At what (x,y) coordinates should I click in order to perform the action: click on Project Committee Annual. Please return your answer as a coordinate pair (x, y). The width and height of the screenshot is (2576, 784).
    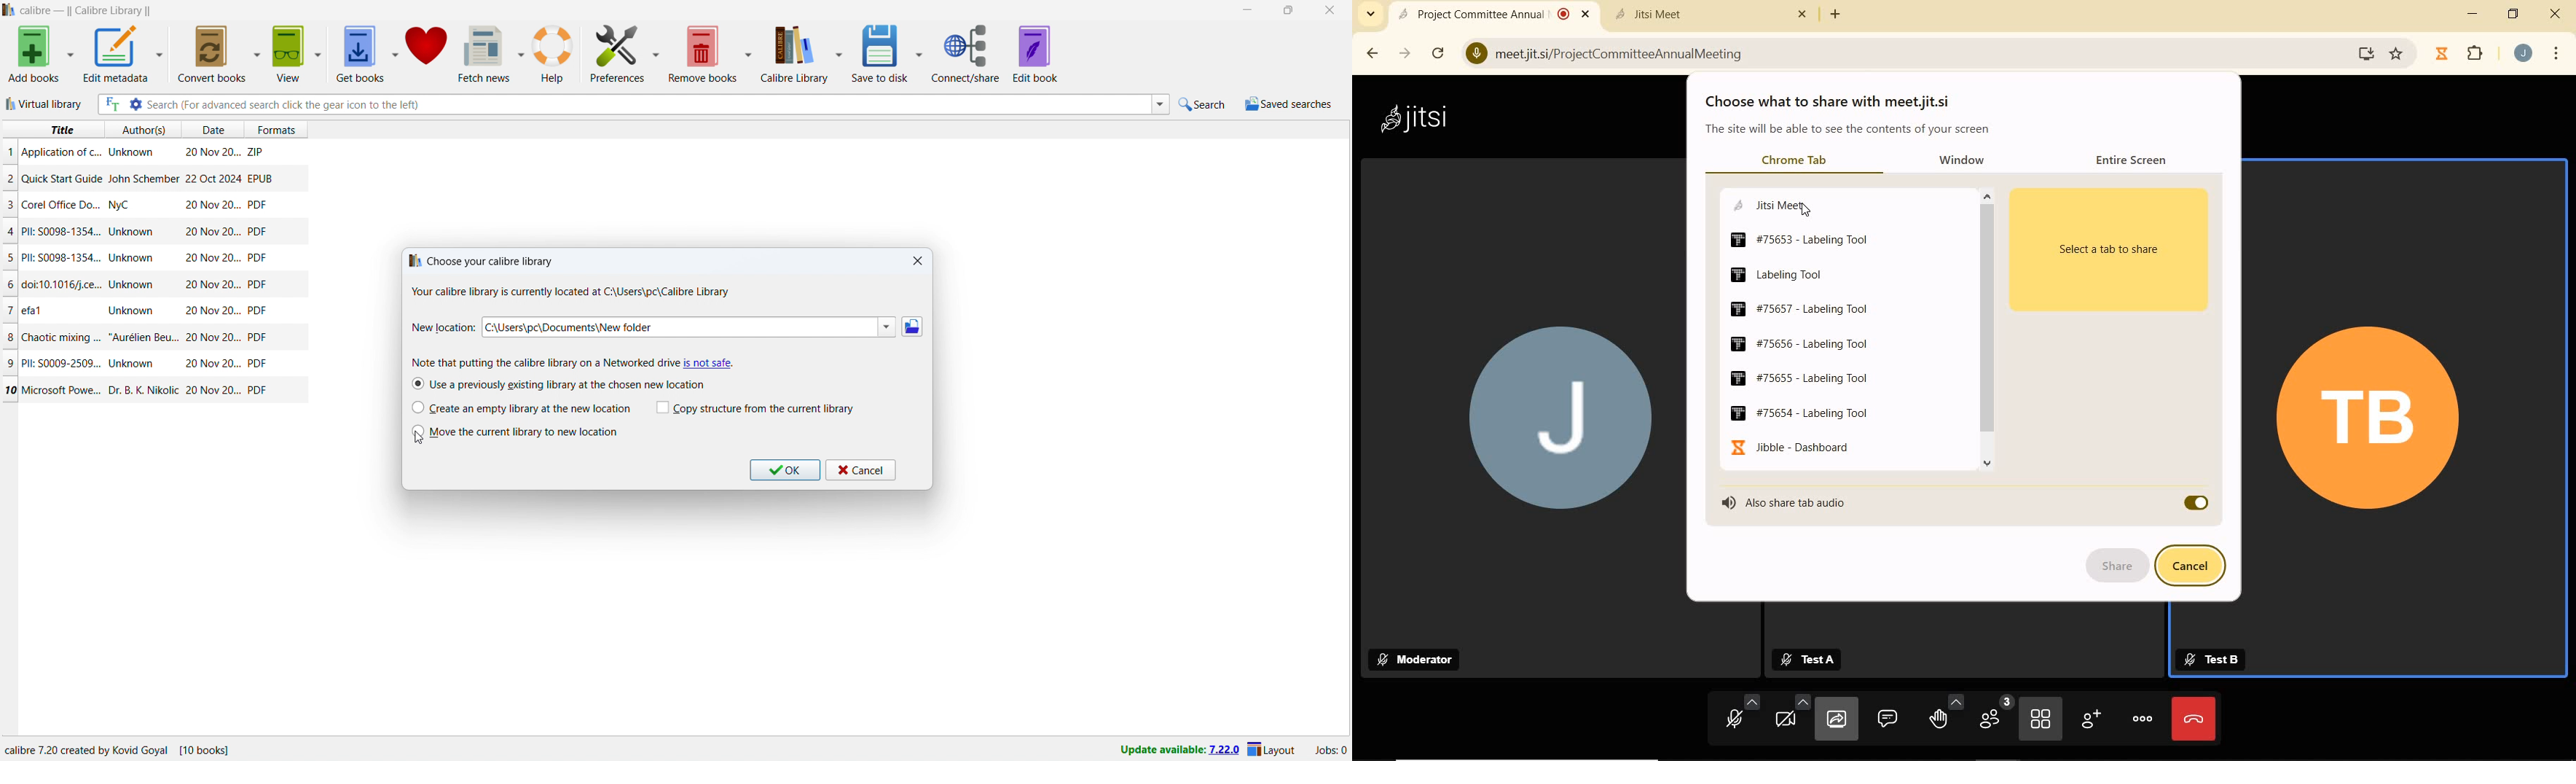
    Looking at the image, I should click on (1491, 14).